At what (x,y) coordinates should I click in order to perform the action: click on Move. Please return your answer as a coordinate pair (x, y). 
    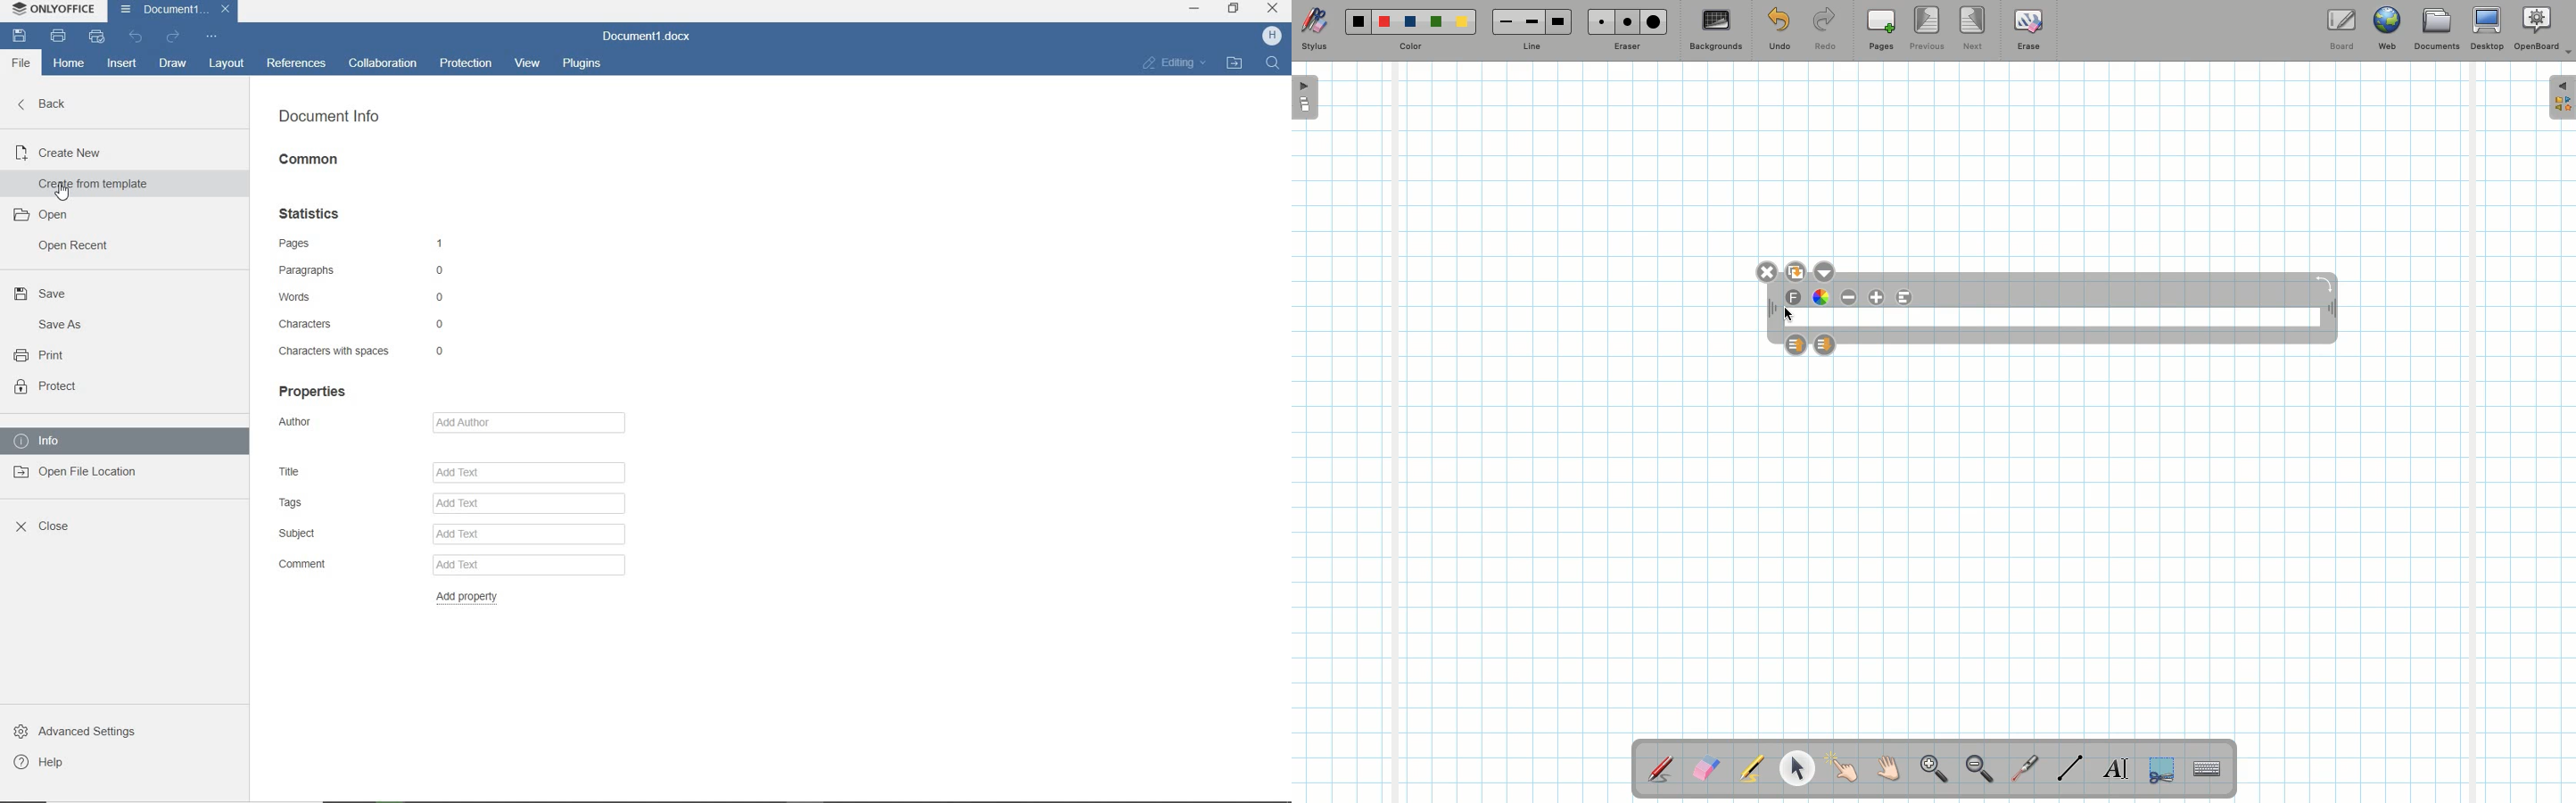
    Looking at the image, I should click on (2330, 310).